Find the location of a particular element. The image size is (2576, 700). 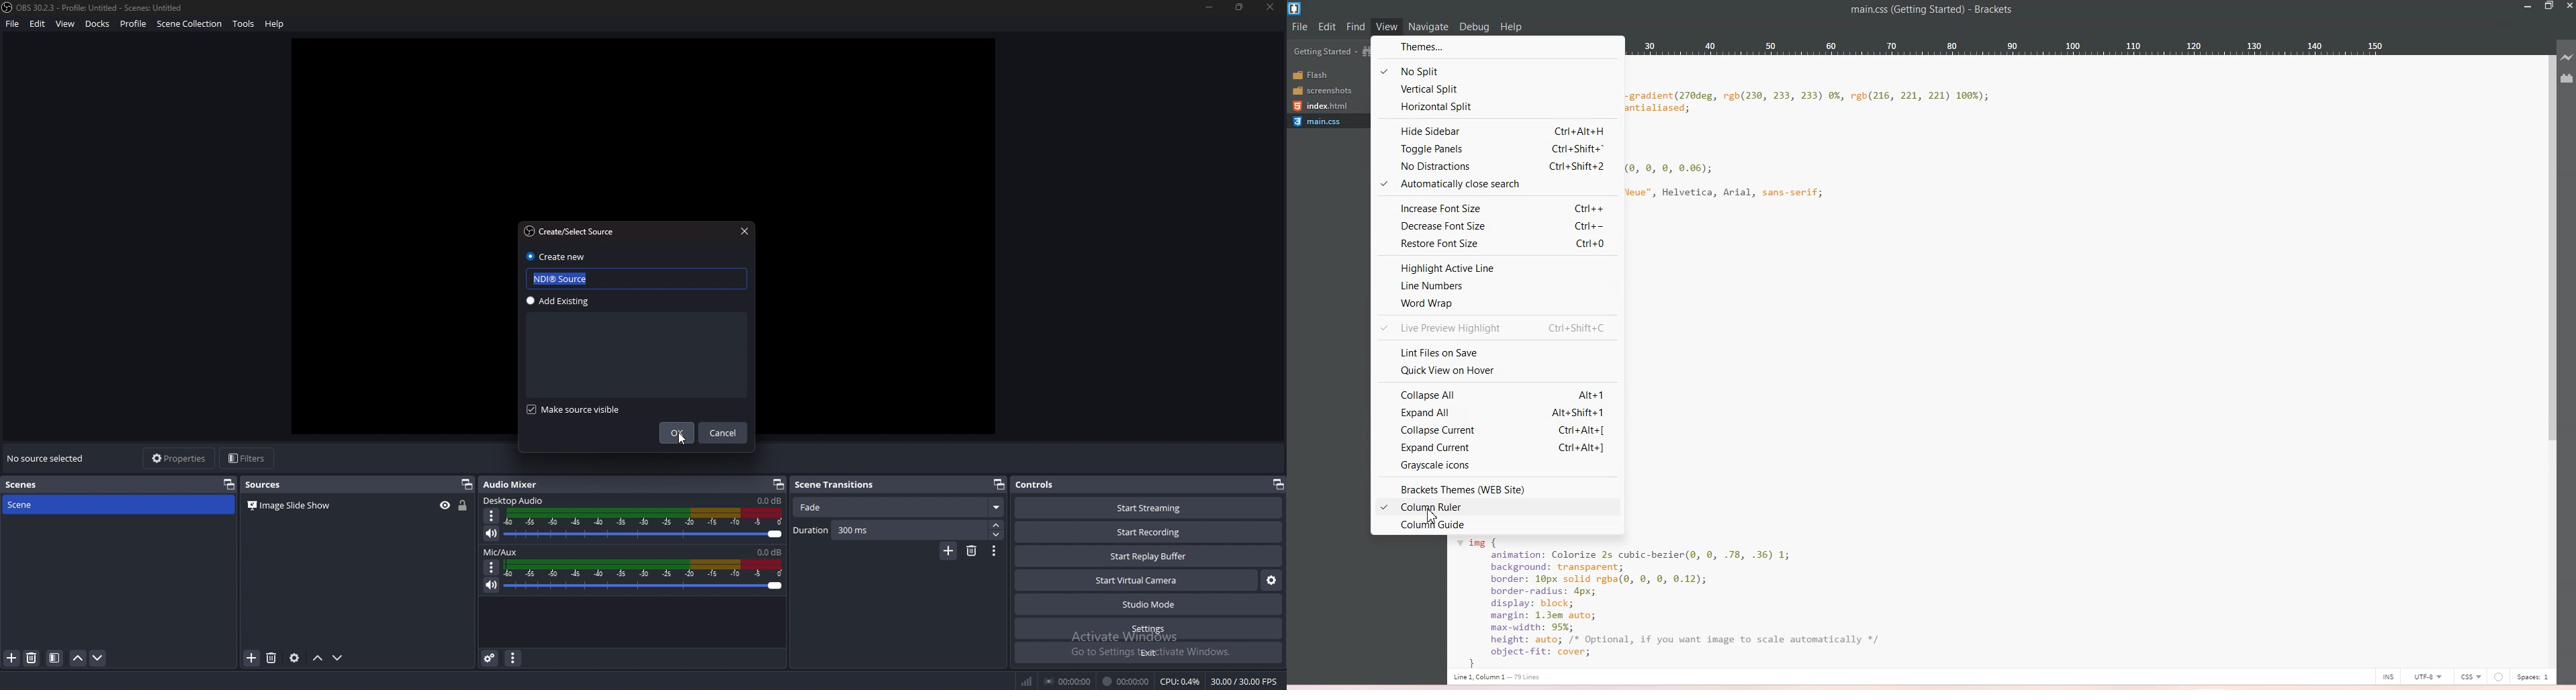

input name is located at coordinates (569, 279).